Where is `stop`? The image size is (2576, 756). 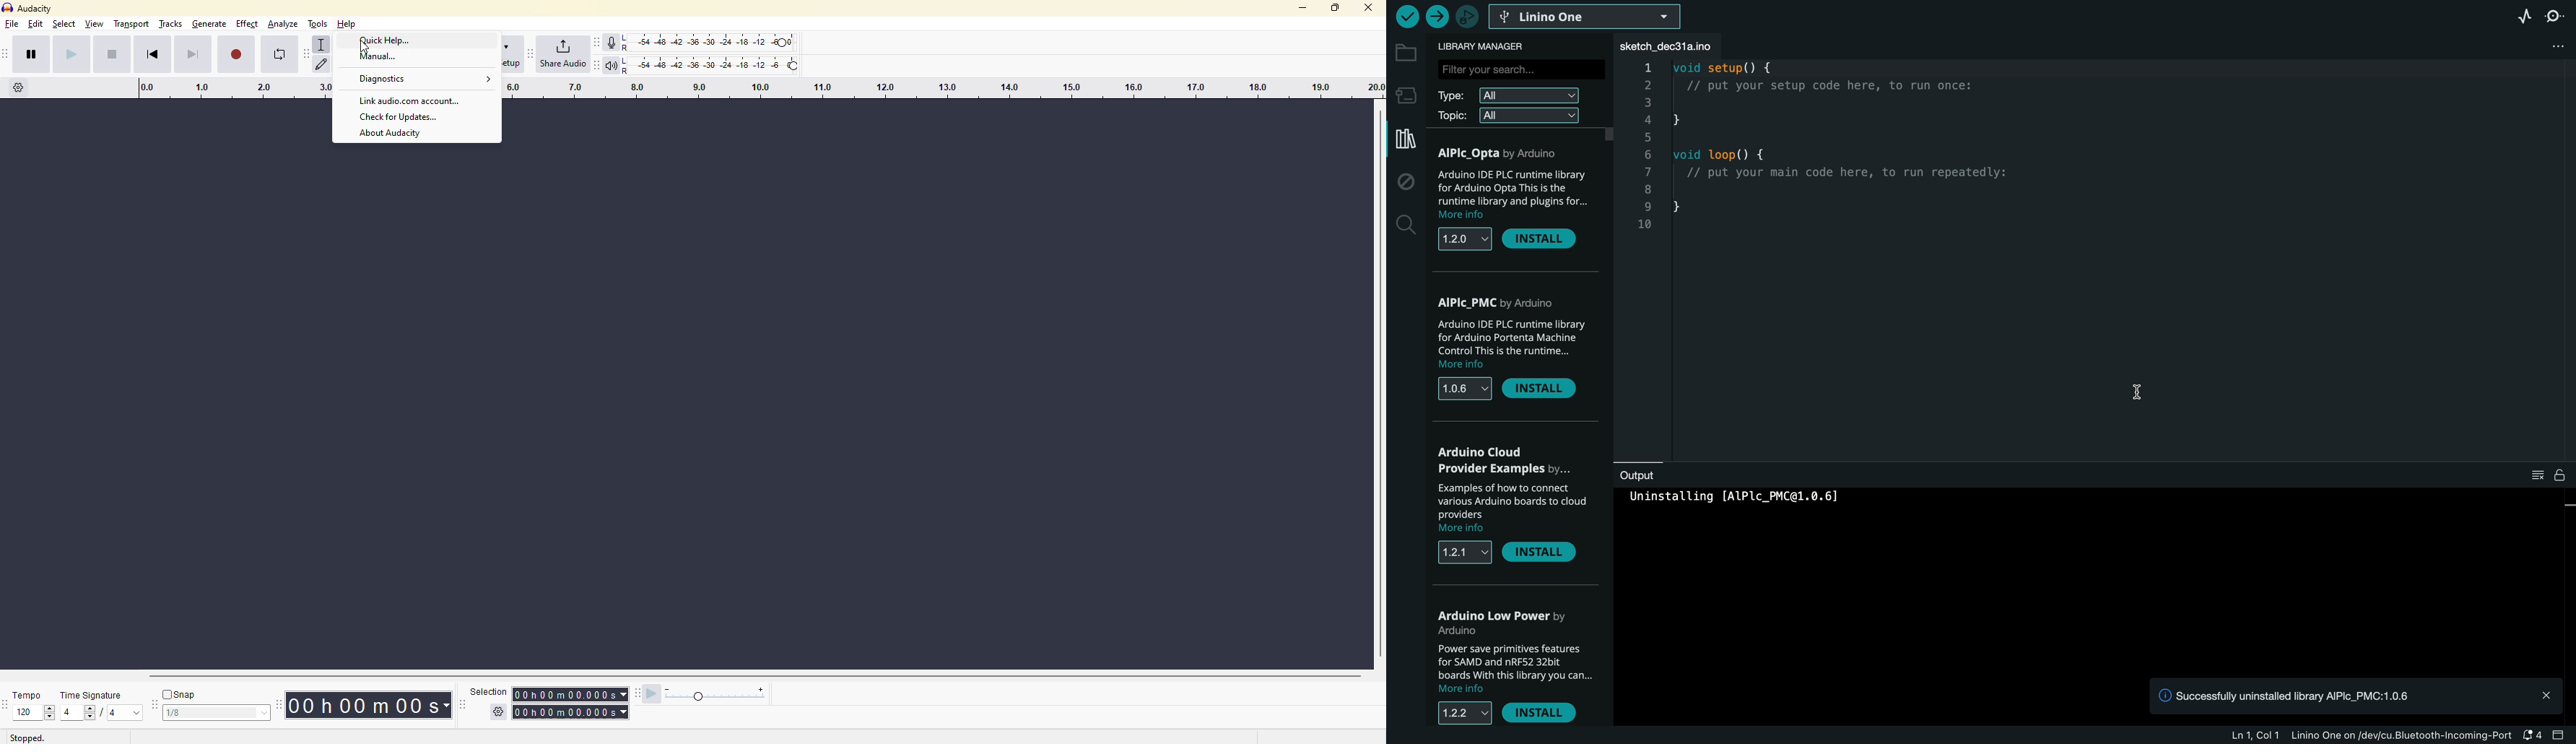 stop is located at coordinates (116, 53).